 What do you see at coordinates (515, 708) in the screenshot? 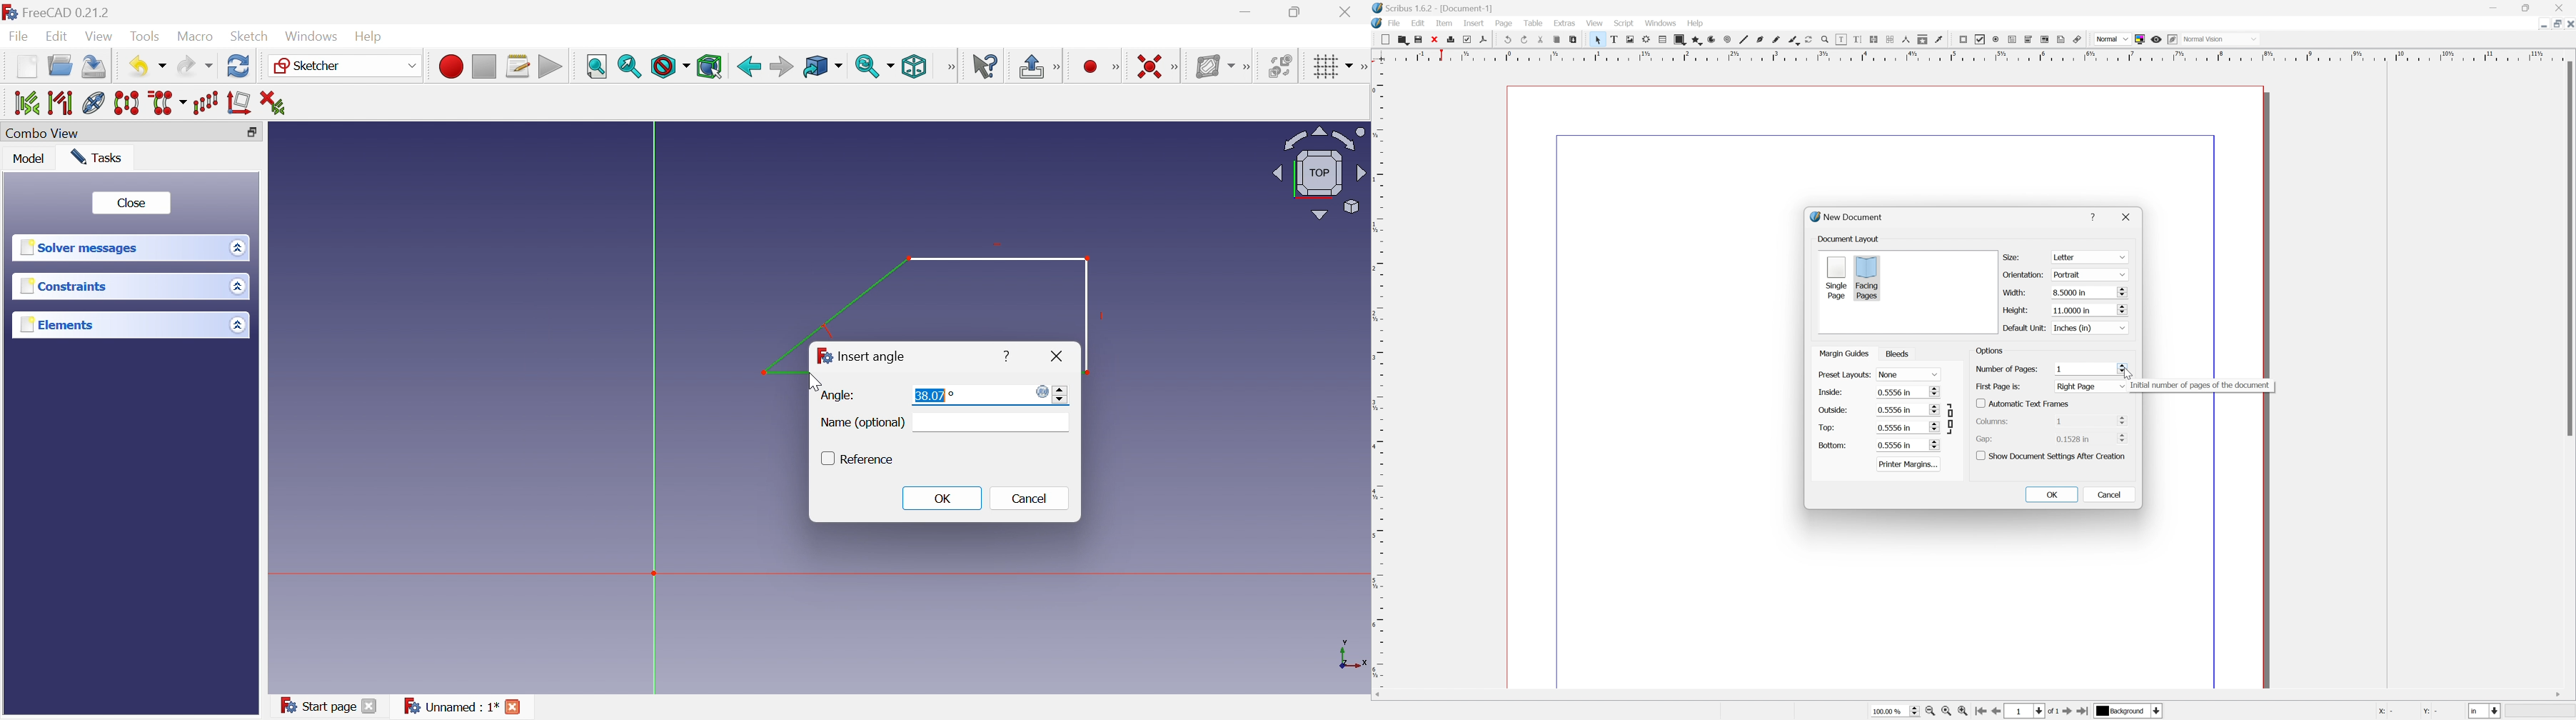
I see `Close` at bounding box center [515, 708].